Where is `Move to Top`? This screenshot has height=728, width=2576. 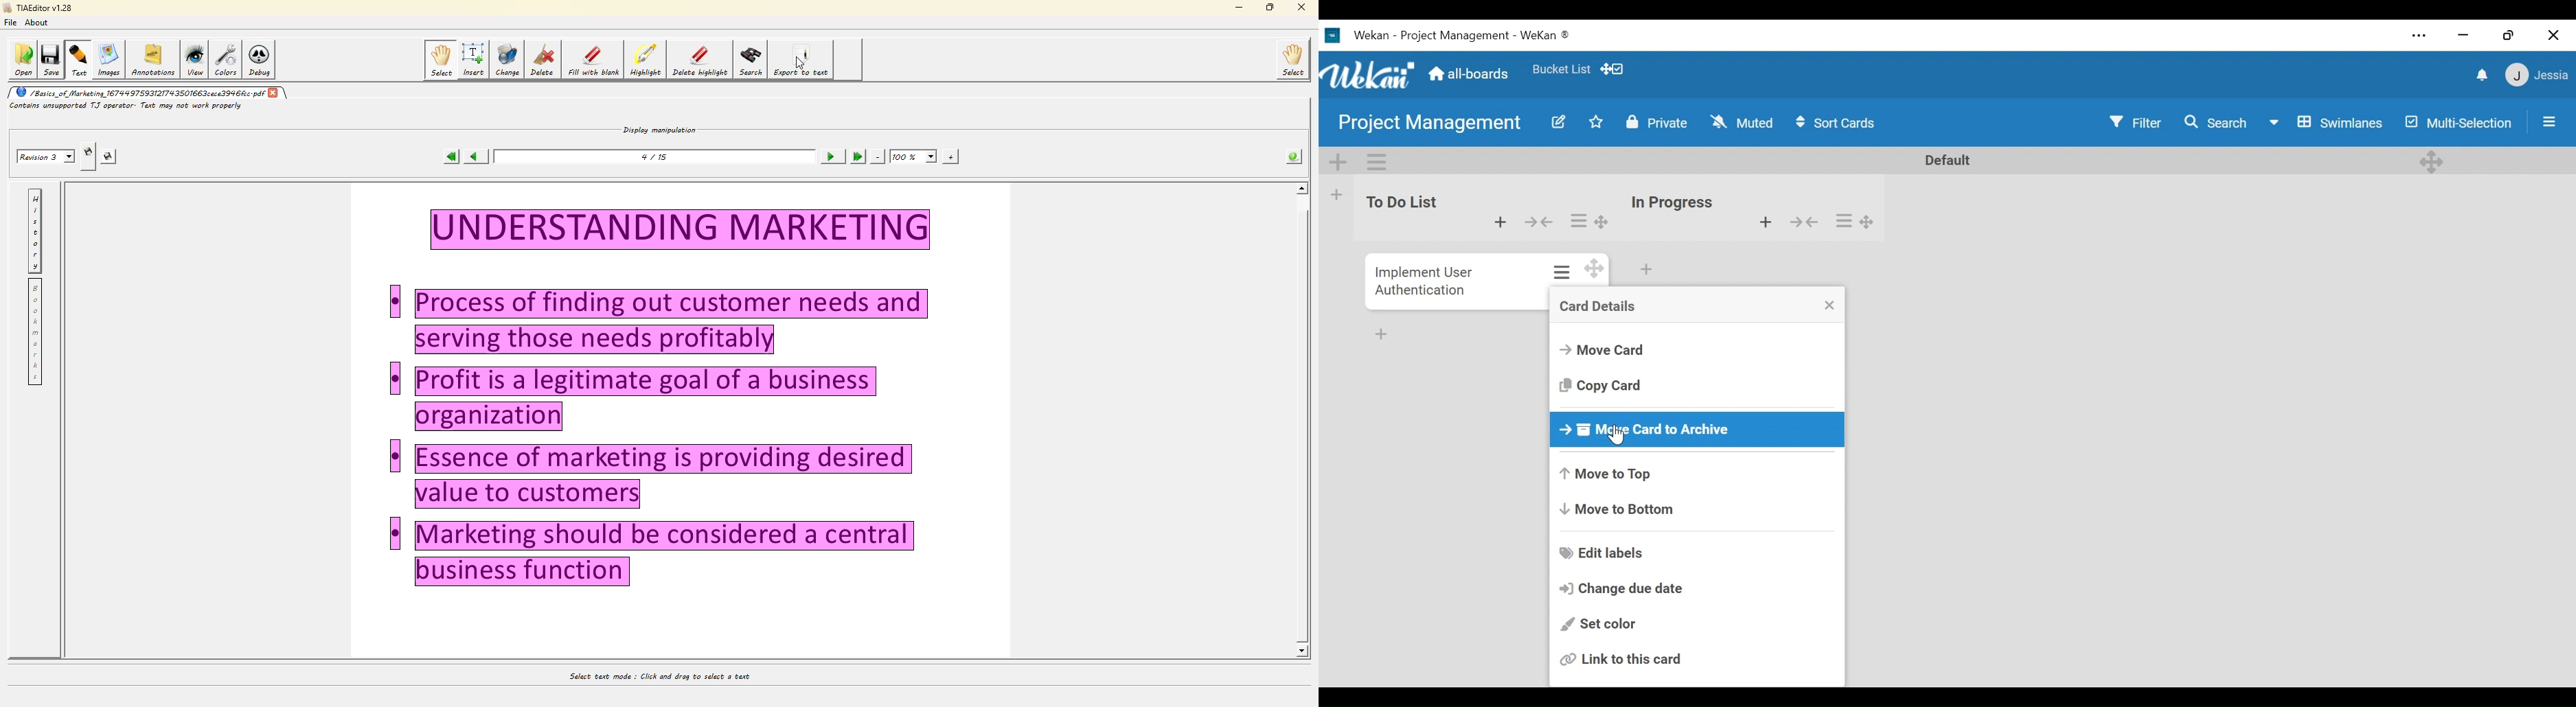 Move to Top is located at coordinates (1604, 475).